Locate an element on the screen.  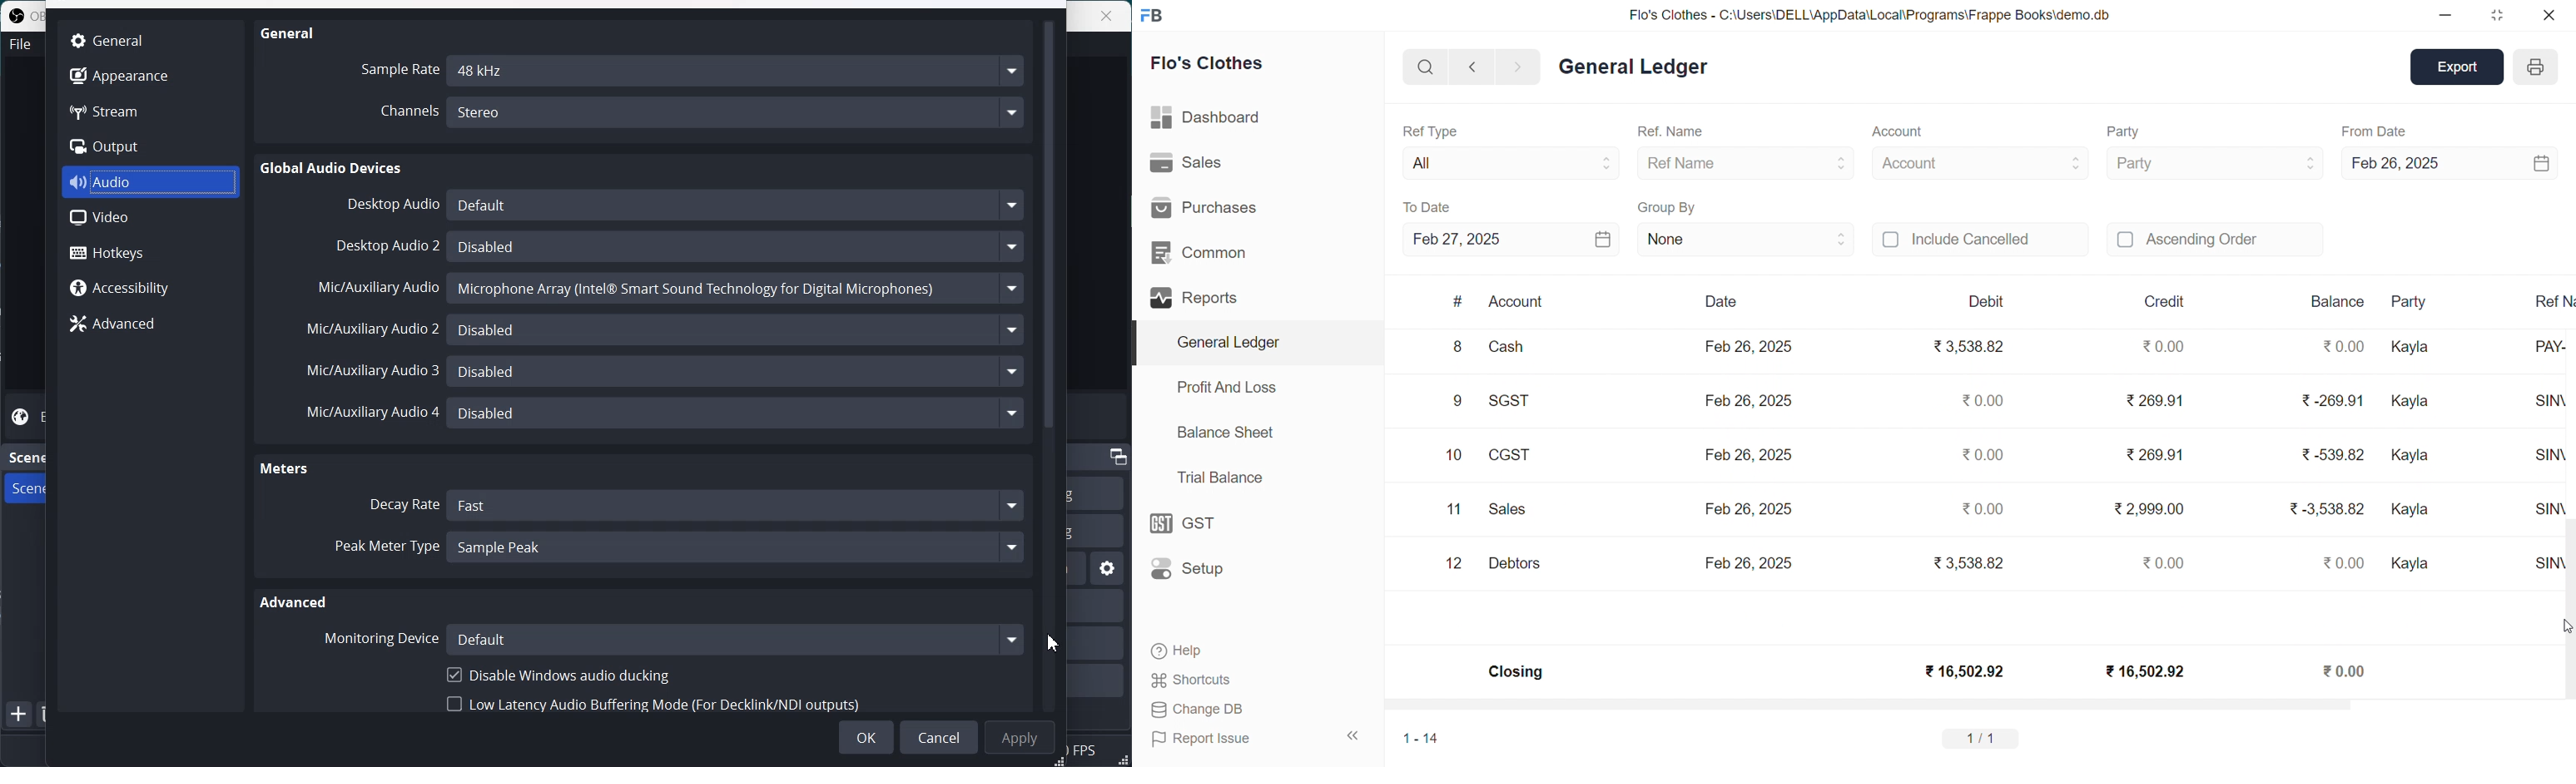
Sales is located at coordinates (1187, 160).